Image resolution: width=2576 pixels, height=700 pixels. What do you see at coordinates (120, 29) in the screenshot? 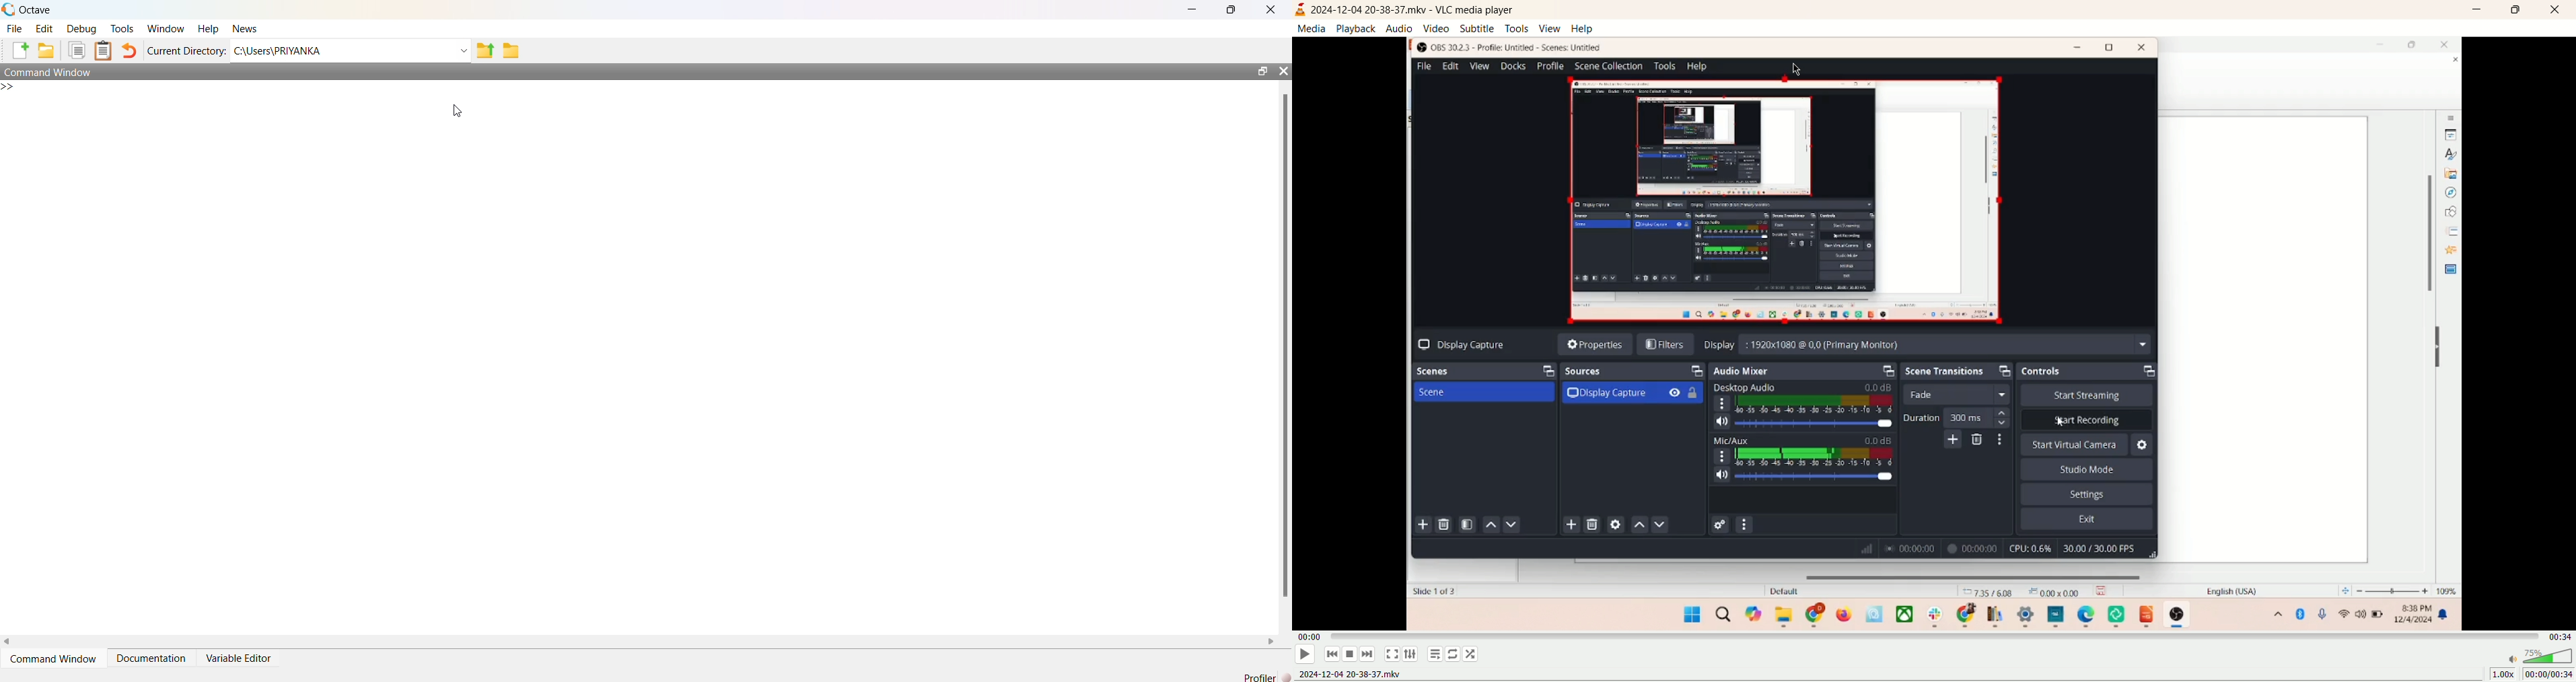
I see `Tools` at bounding box center [120, 29].